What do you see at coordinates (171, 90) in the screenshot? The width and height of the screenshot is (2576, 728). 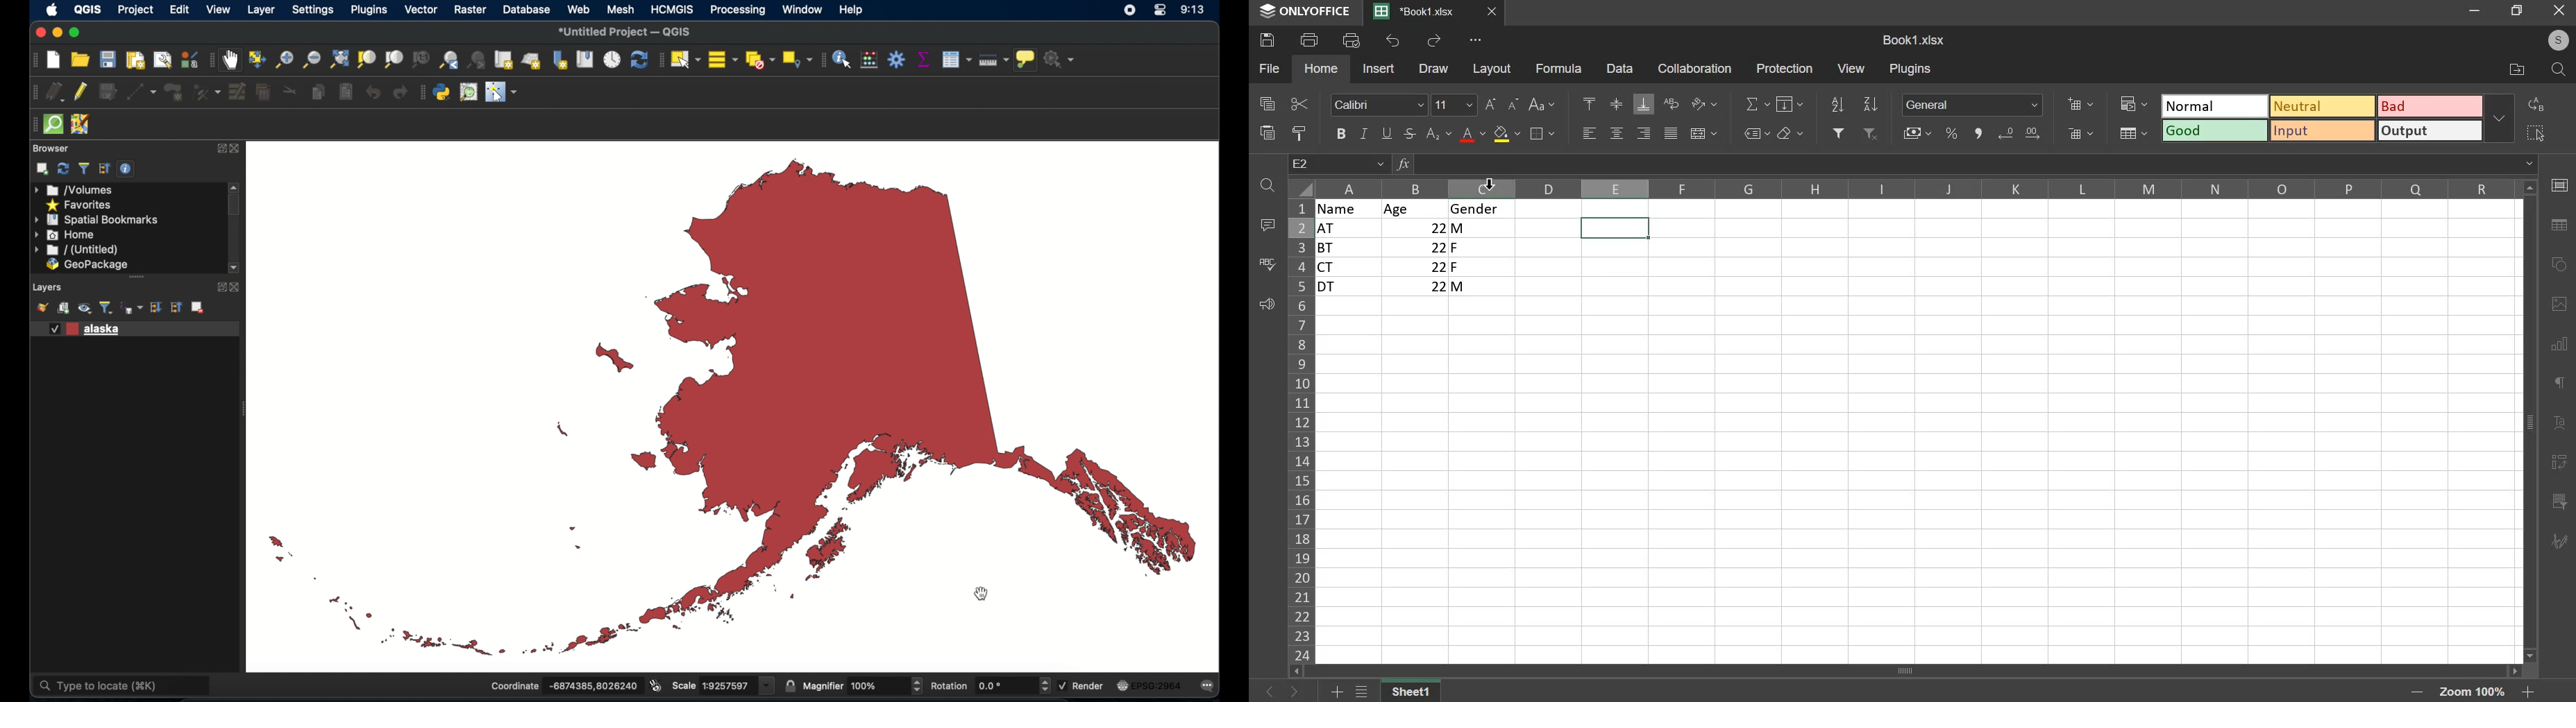 I see `add polygon feature` at bounding box center [171, 90].